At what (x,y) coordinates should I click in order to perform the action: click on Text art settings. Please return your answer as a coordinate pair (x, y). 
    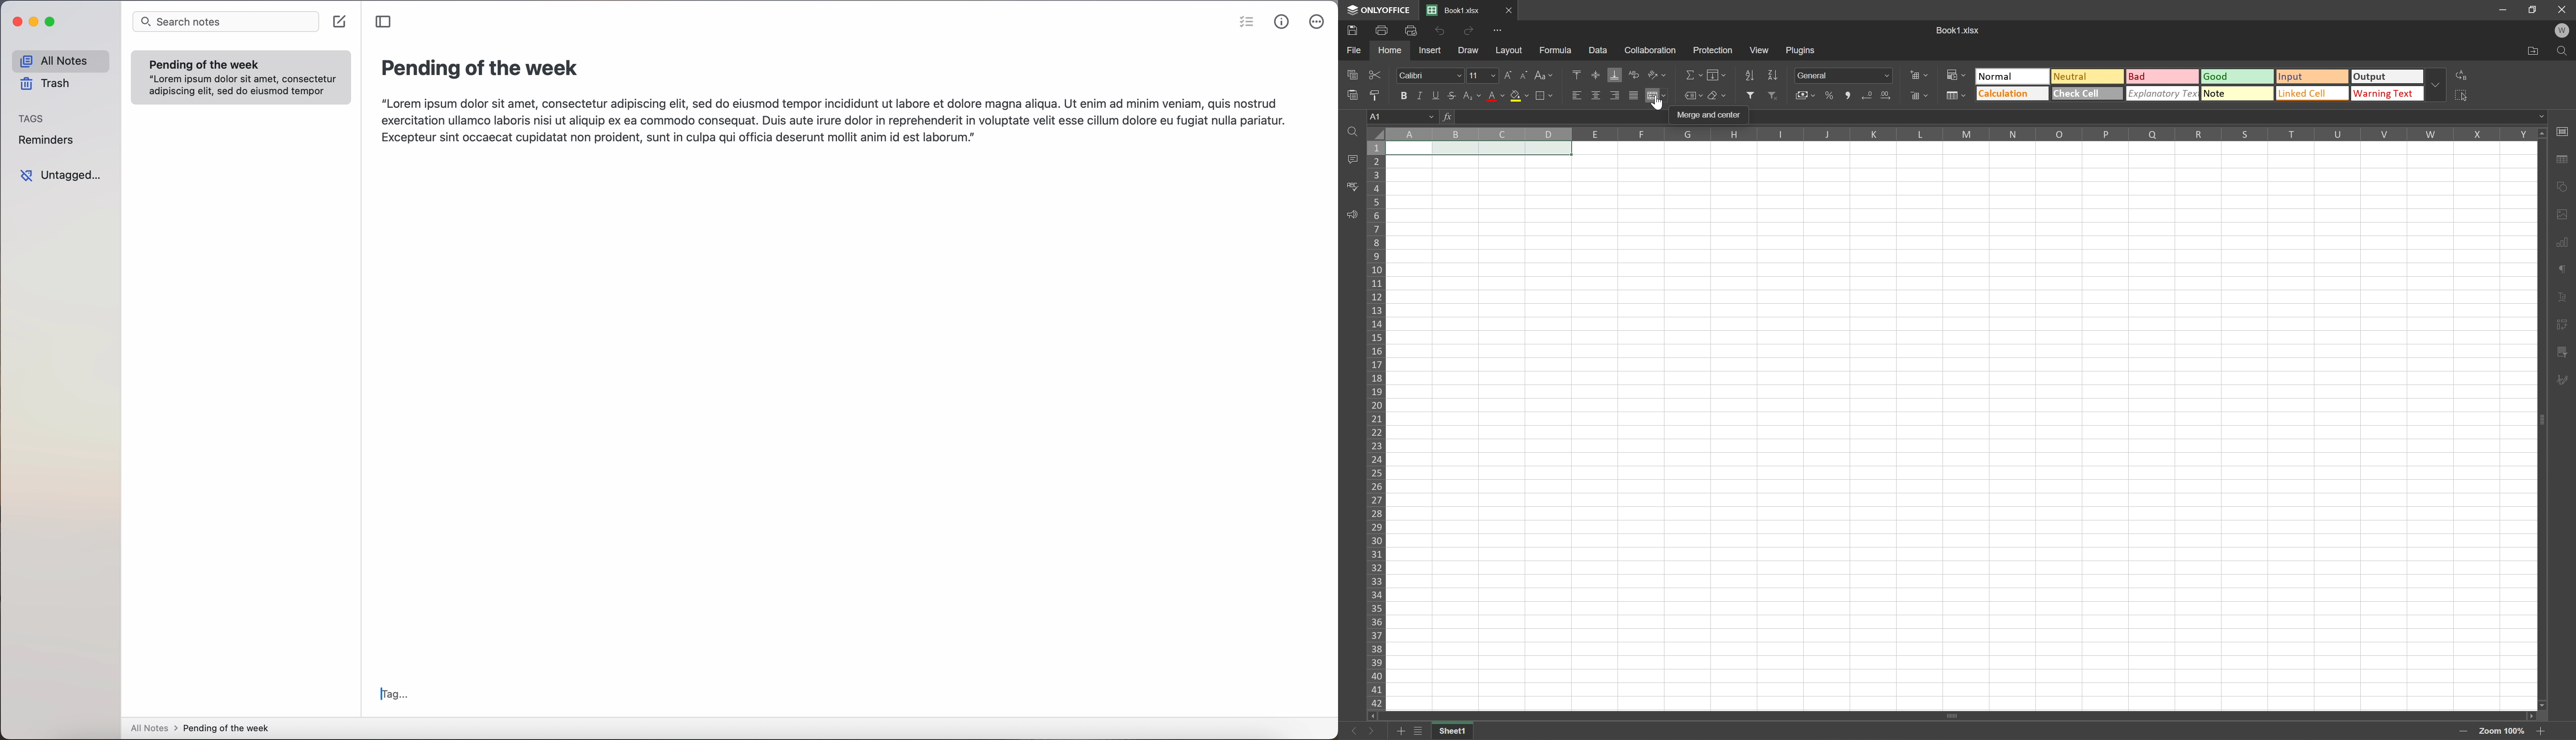
    Looking at the image, I should click on (2561, 297).